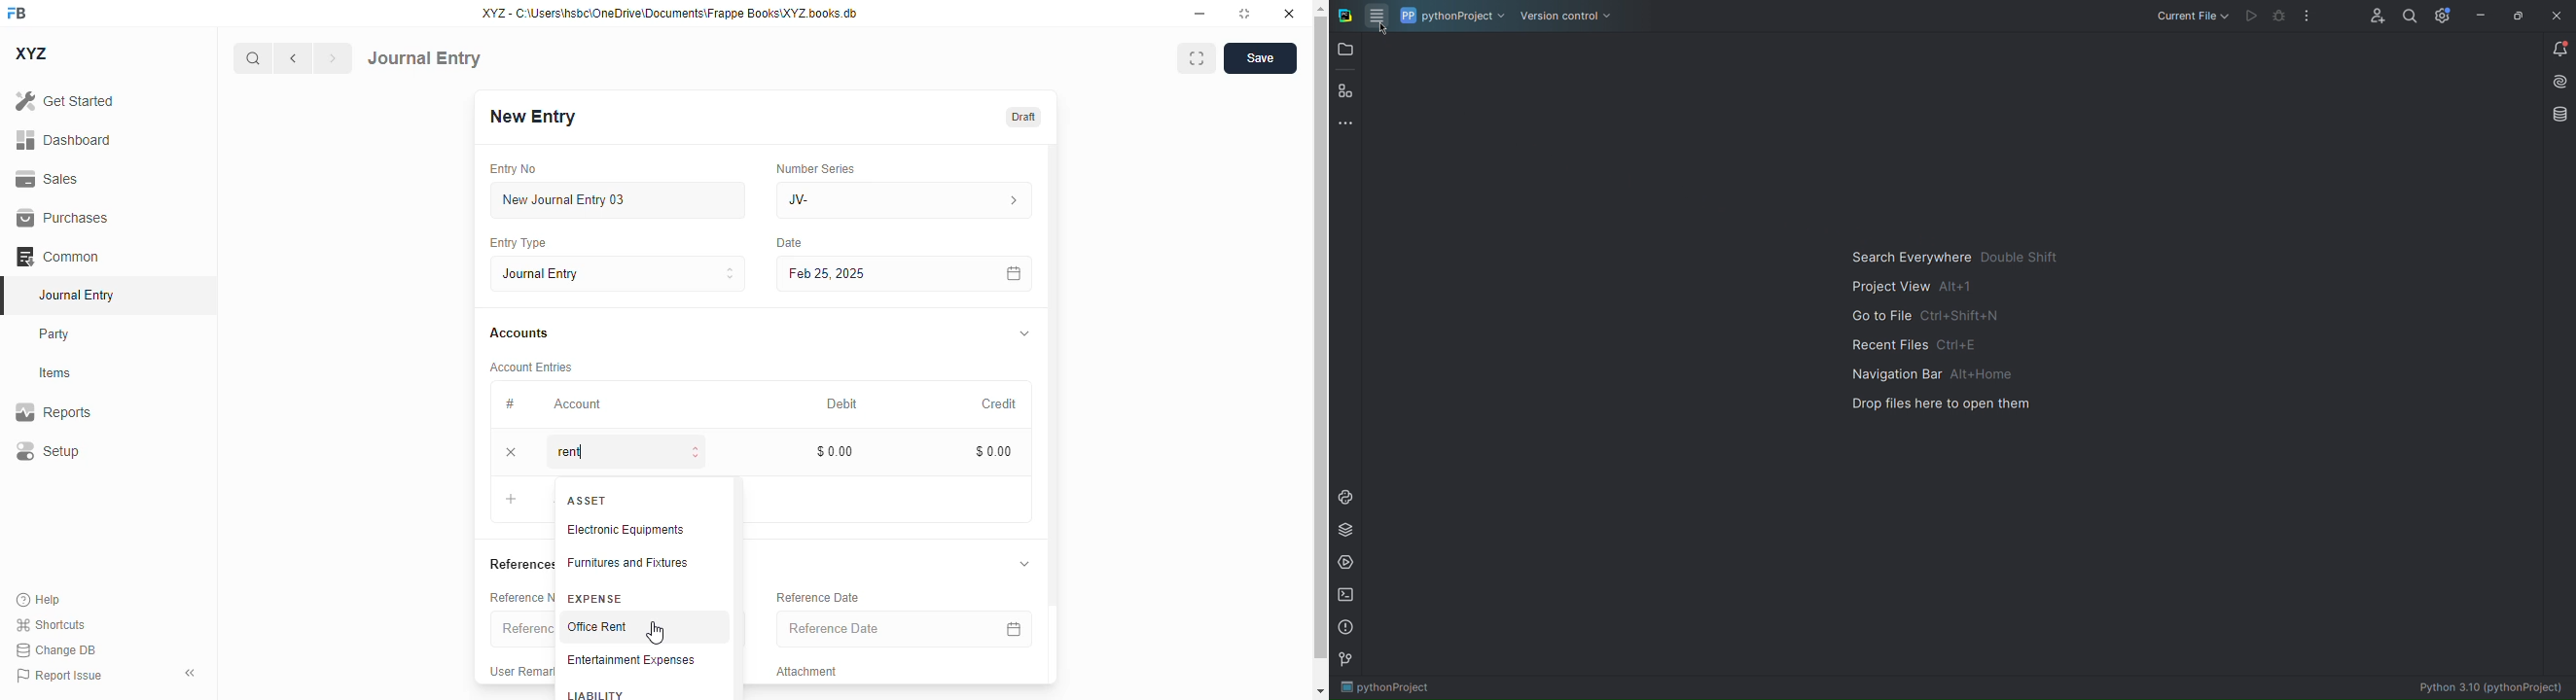  I want to click on remove, so click(512, 452).